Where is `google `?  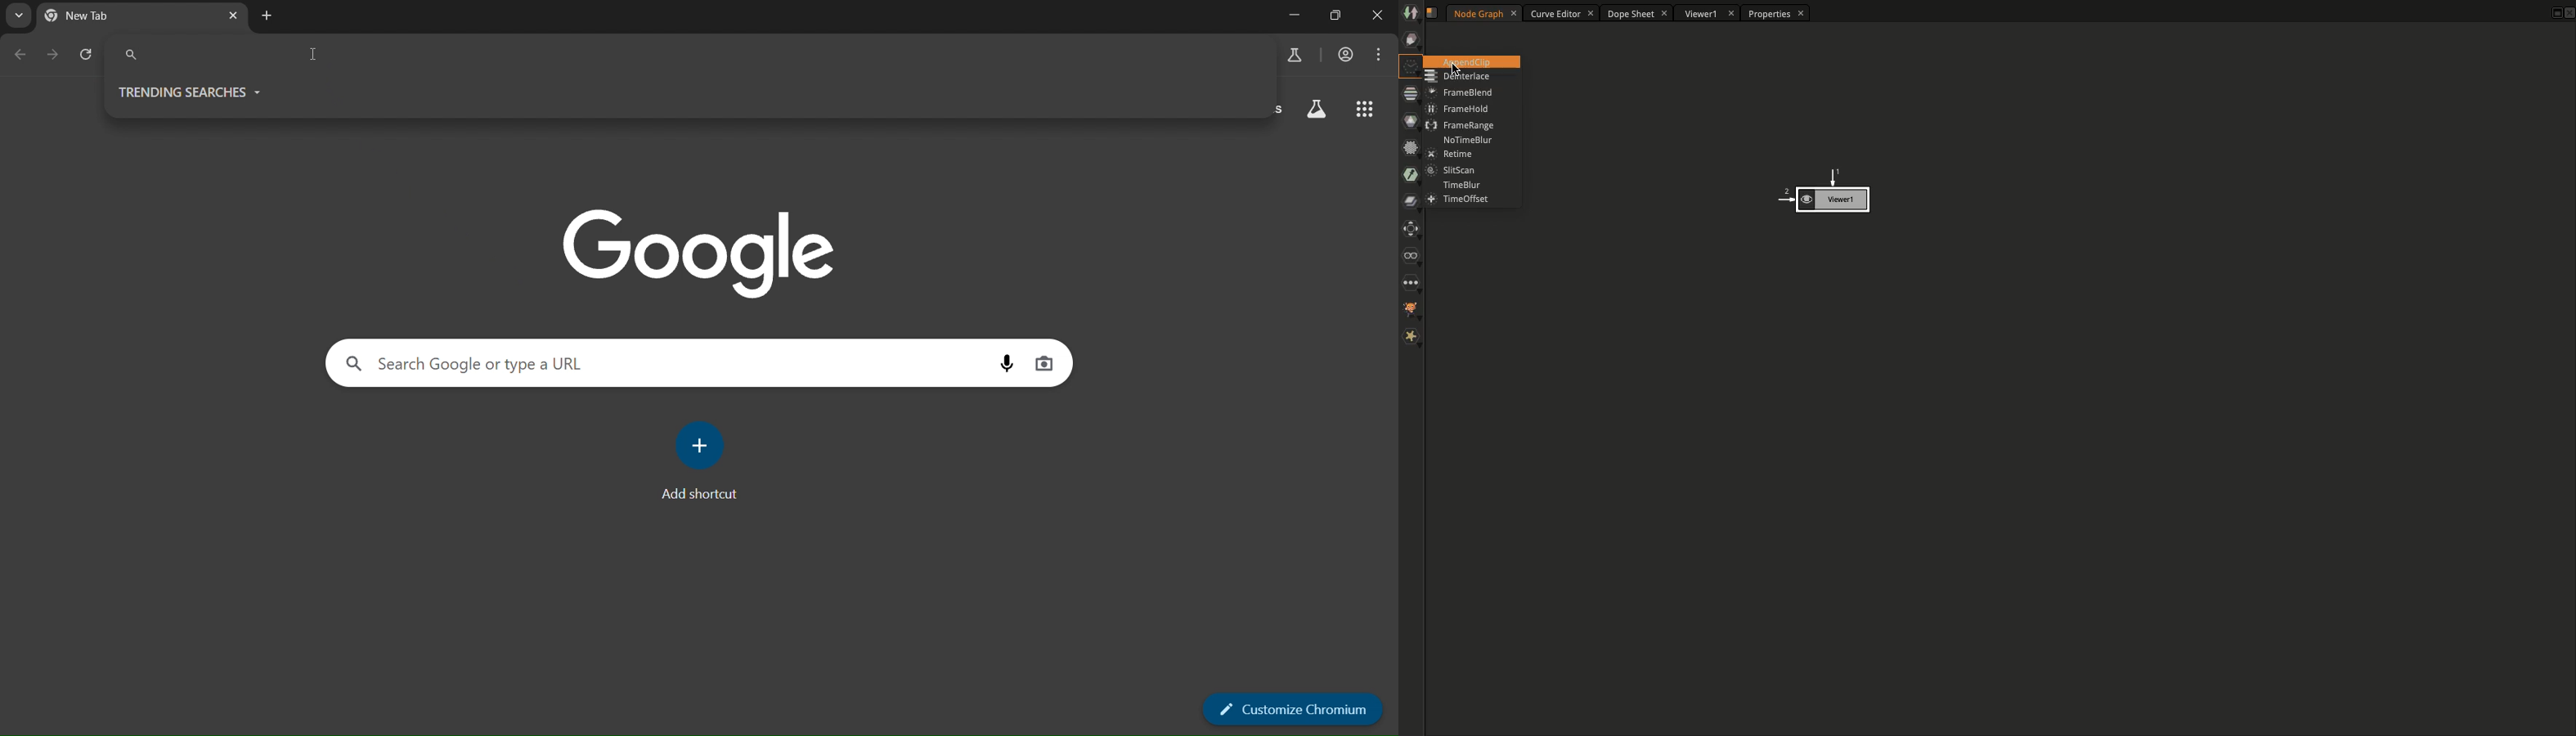
google  is located at coordinates (699, 250).